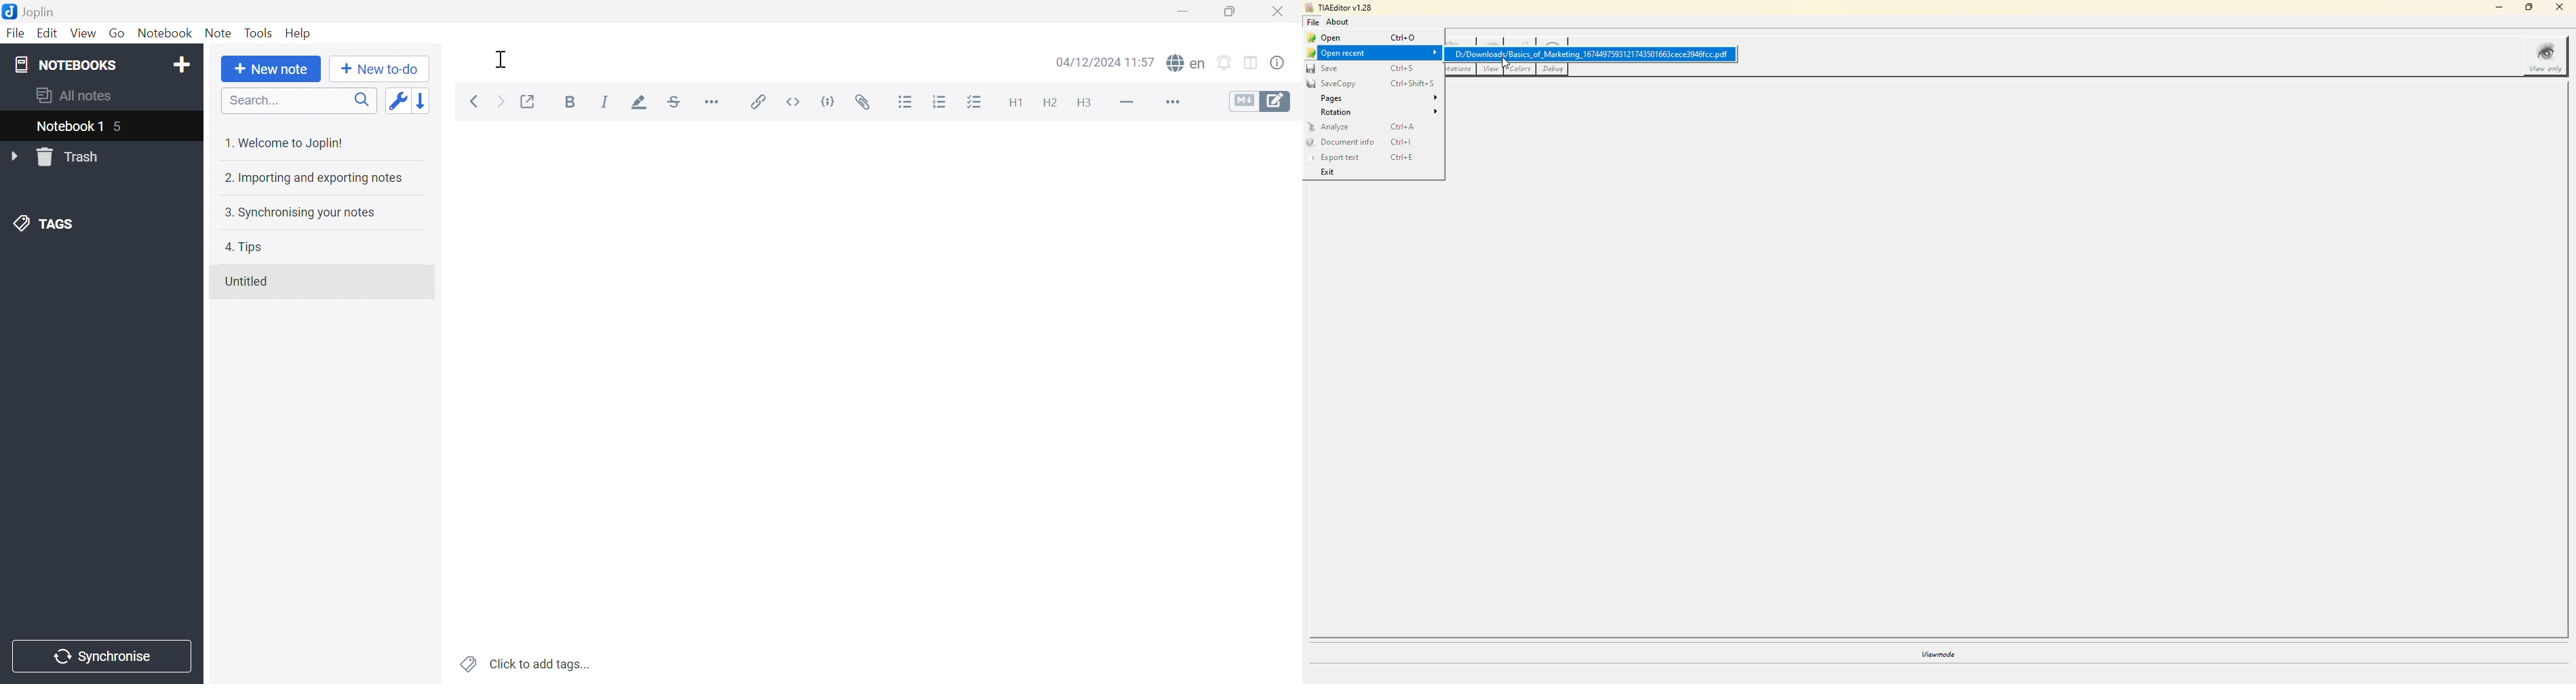  I want to click on Drop Down, so click(14, 155).